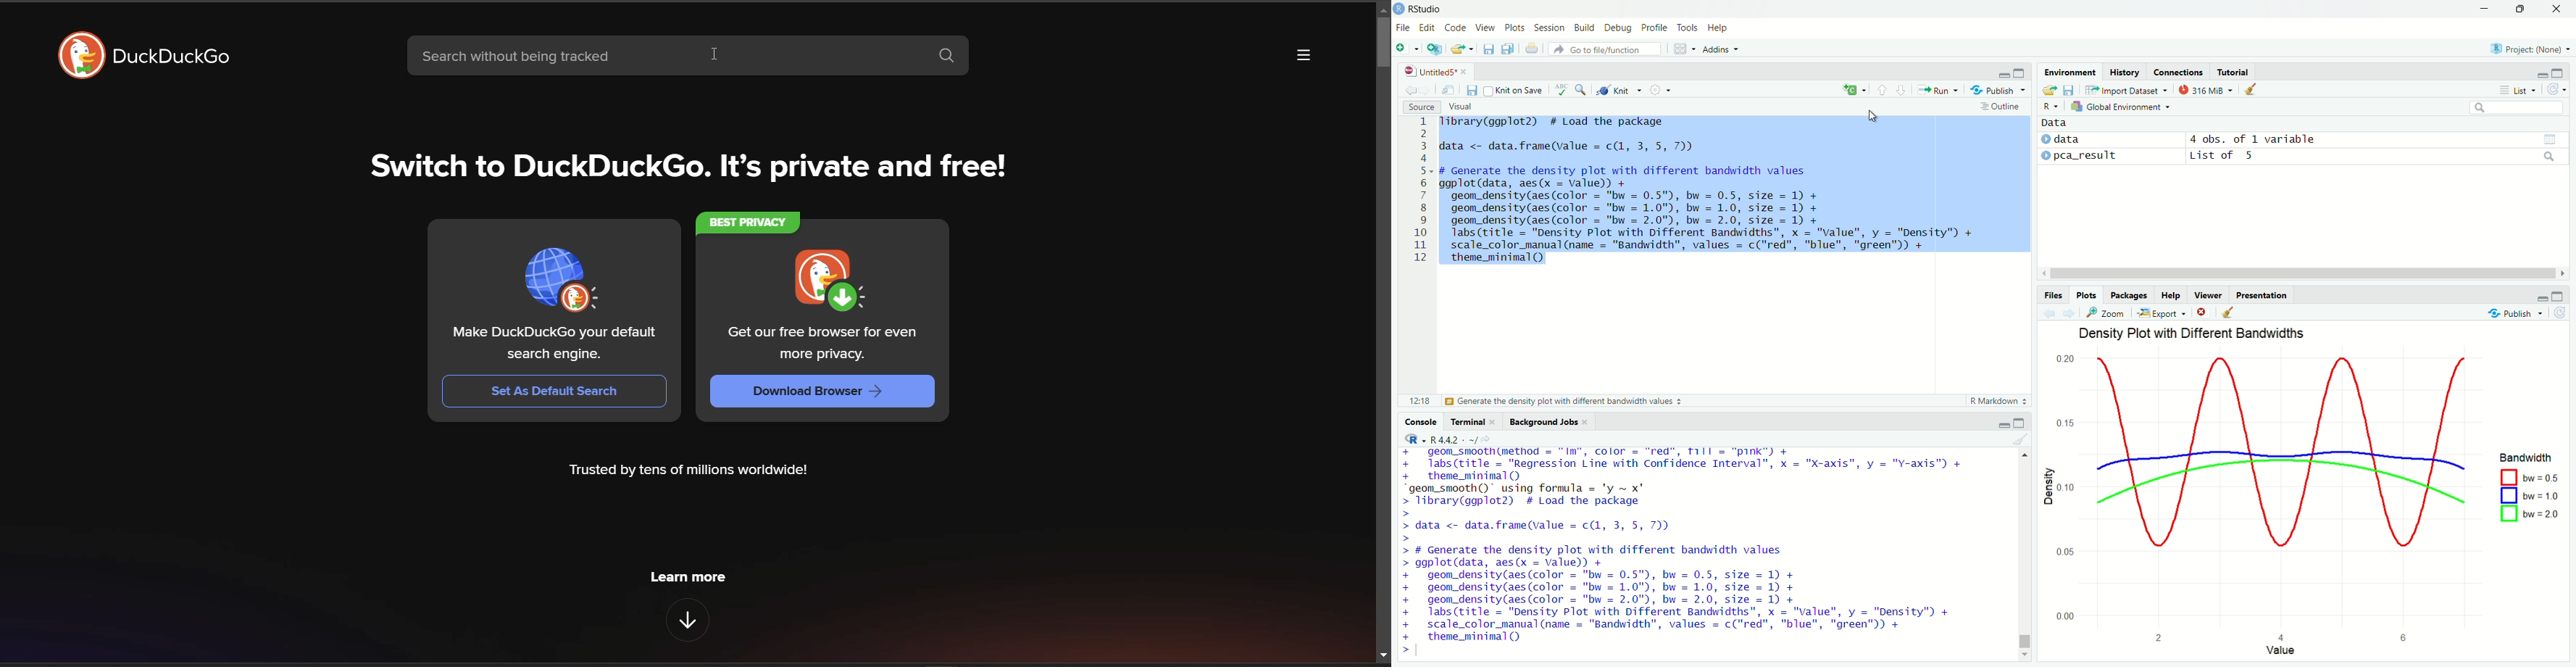 This screenshot has width=2576, height=672. What do you see at coordinates (1508, 49) in the screenshot?
I see `Save all open documents` at bounding box center [1508, 49].